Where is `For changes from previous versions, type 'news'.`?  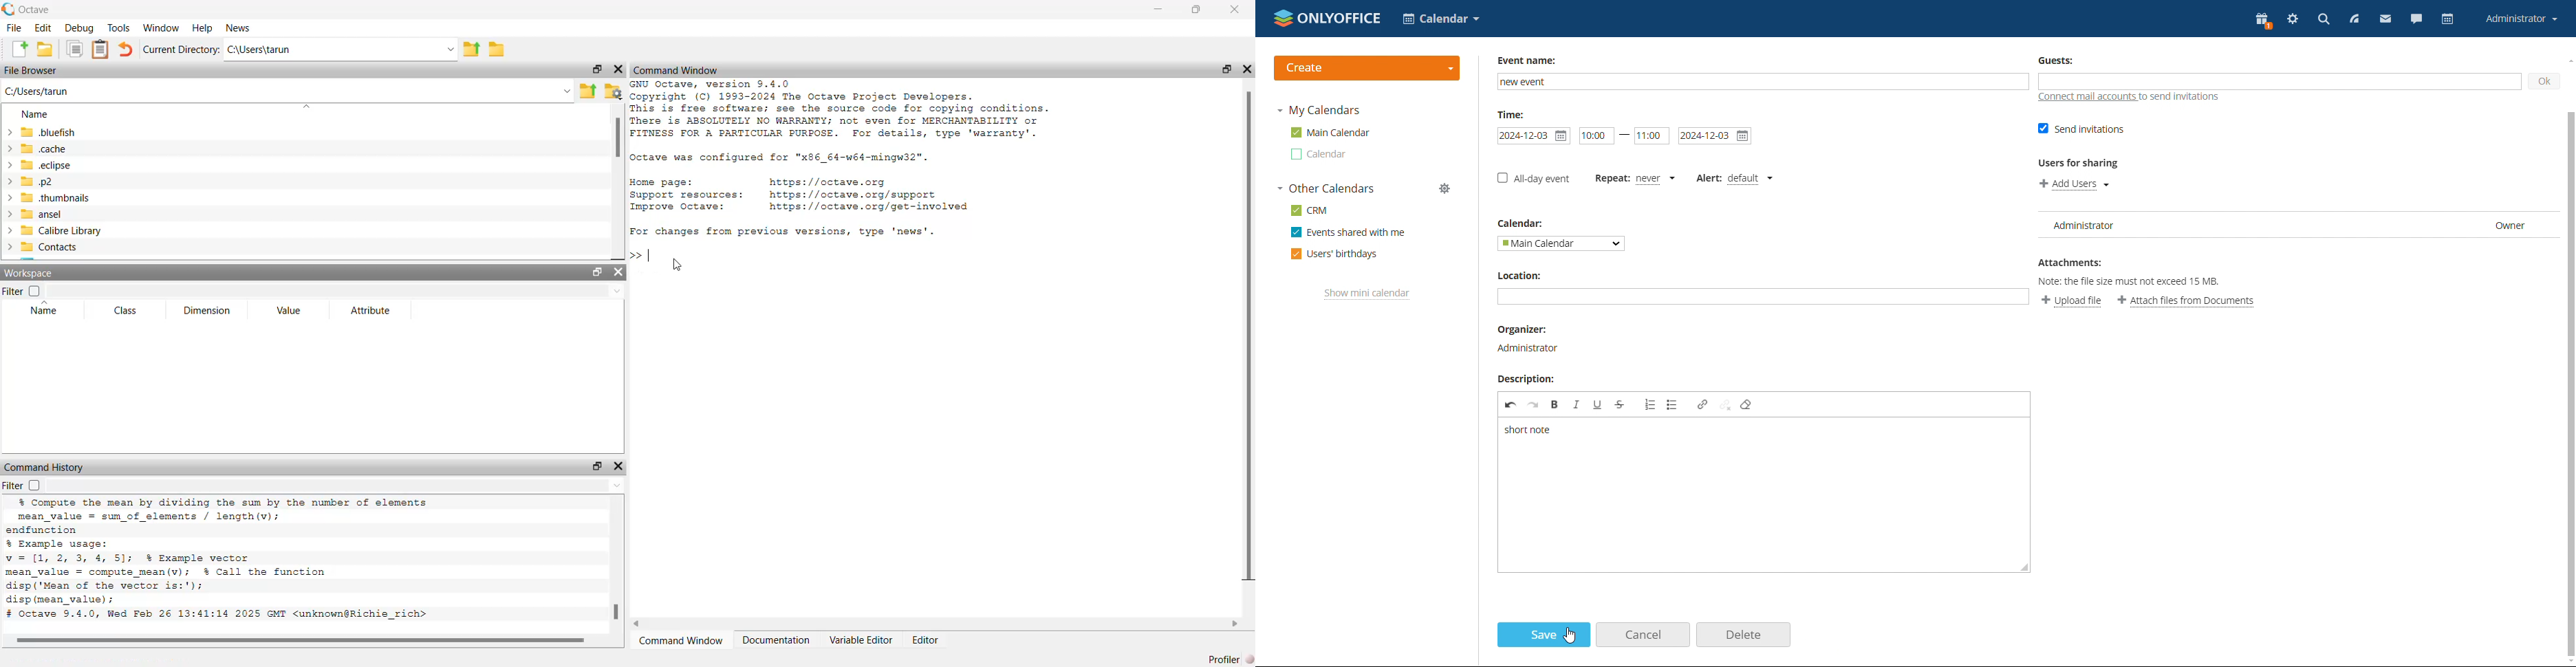
For changes from previous versions, type 'news'. is located at coordinates (782, 232).